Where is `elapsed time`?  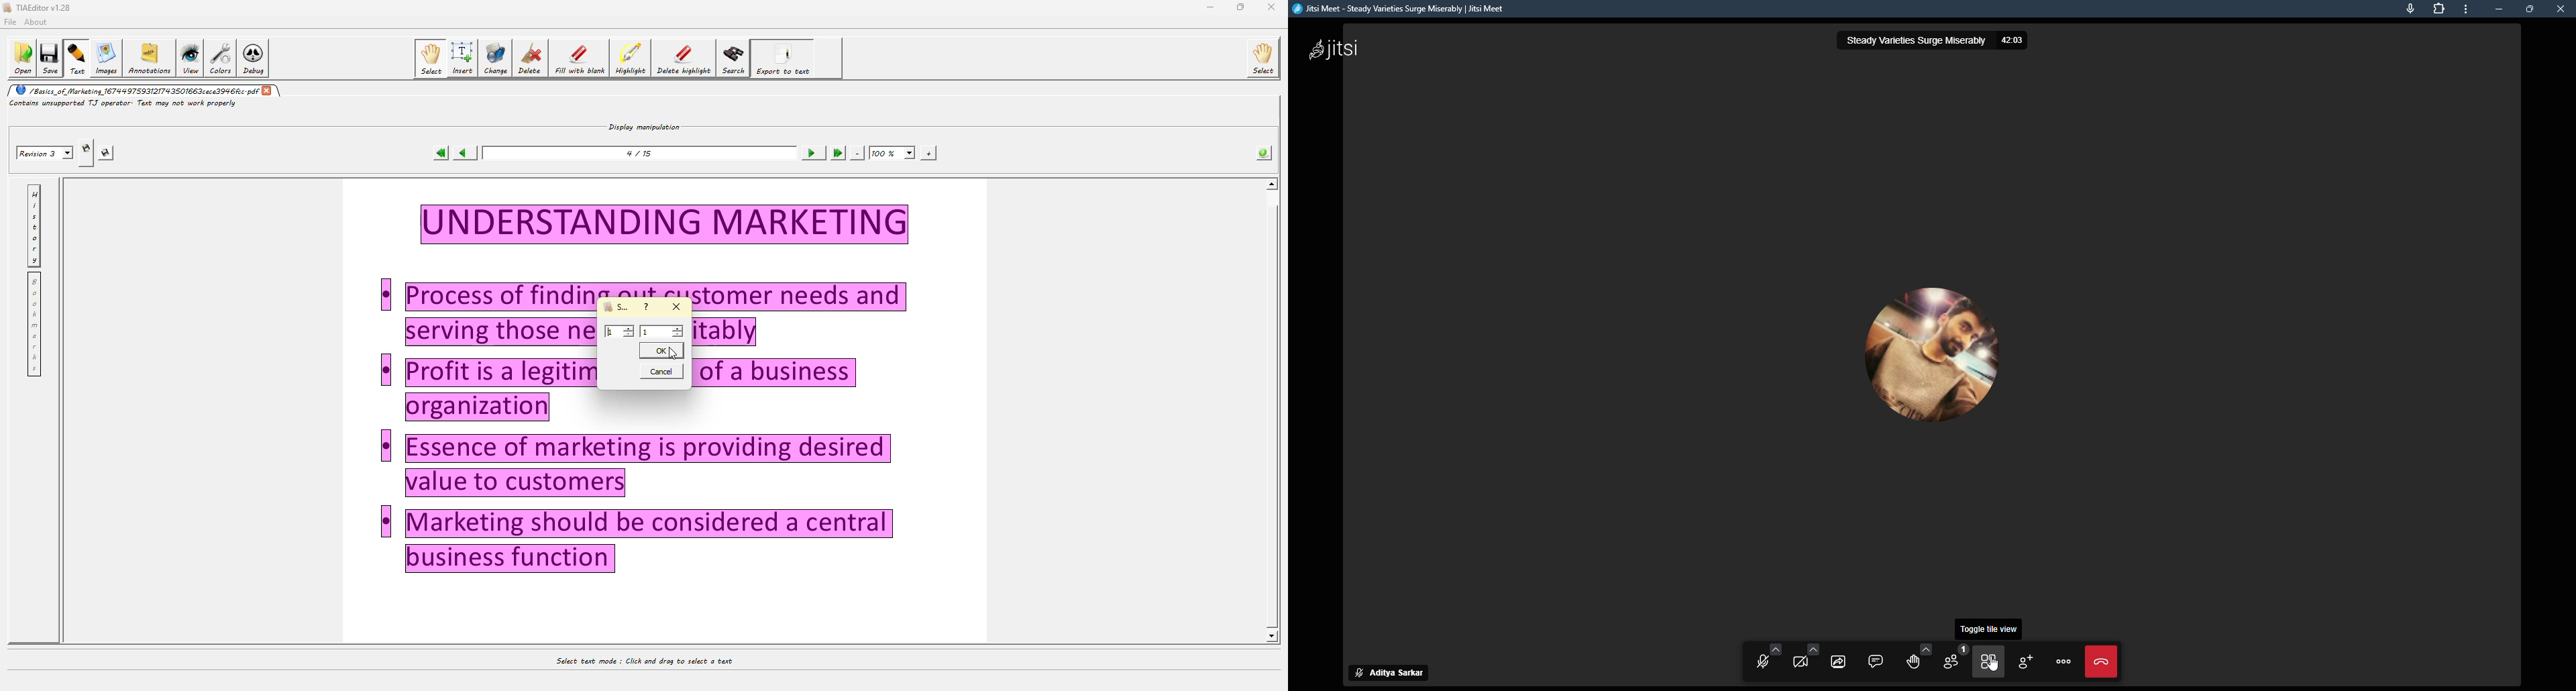 elapsed time is located at coordinates (2017, 41).